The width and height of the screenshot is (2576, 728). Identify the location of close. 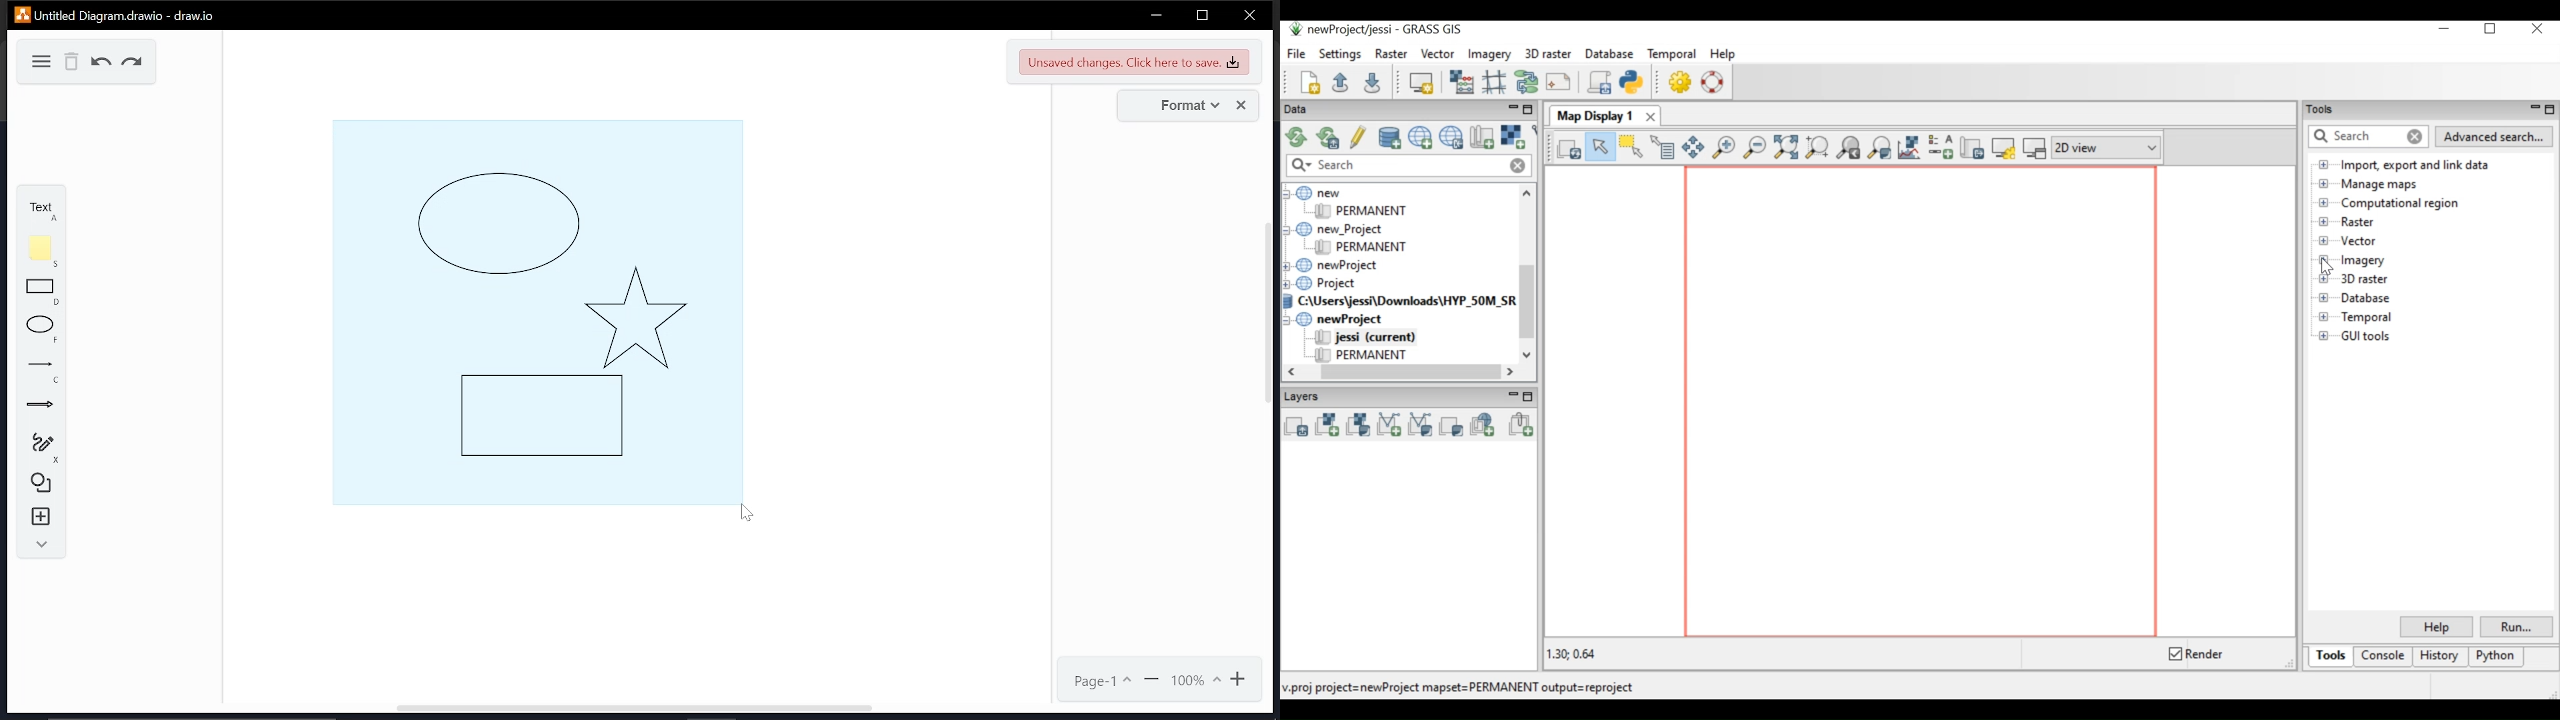
(1249, 17).